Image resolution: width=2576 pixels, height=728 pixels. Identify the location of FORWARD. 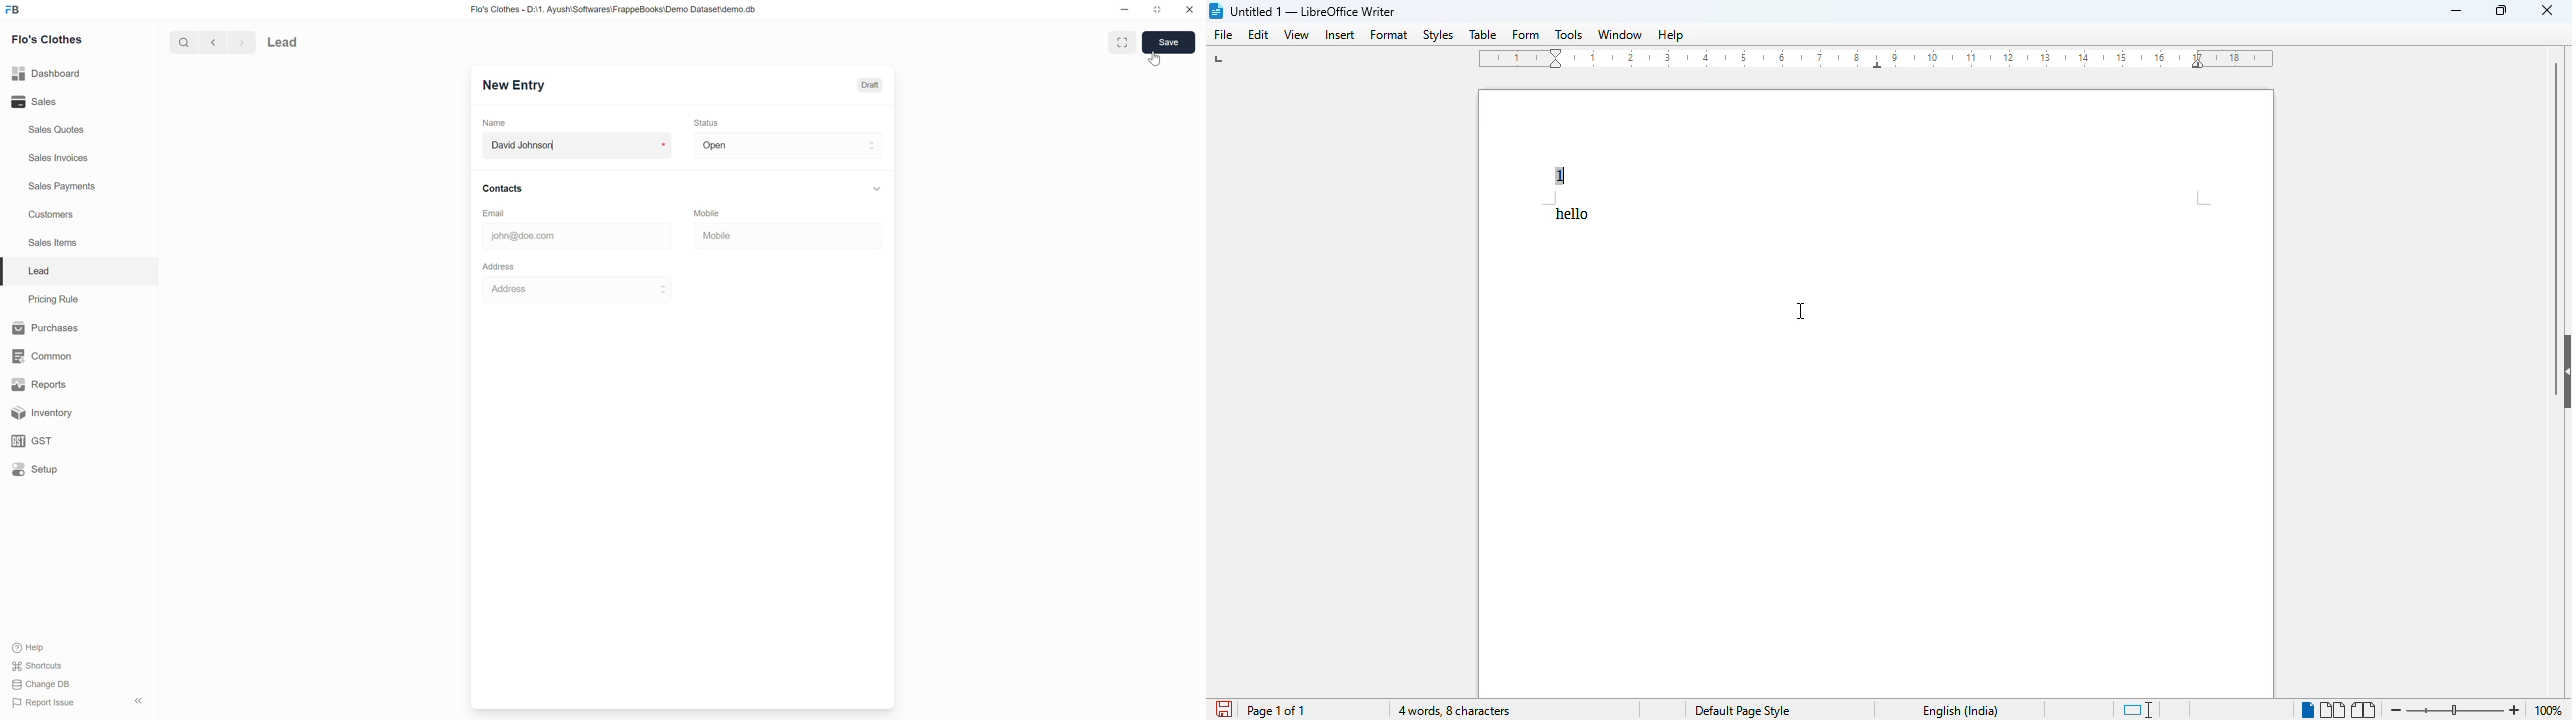
(244, 41).